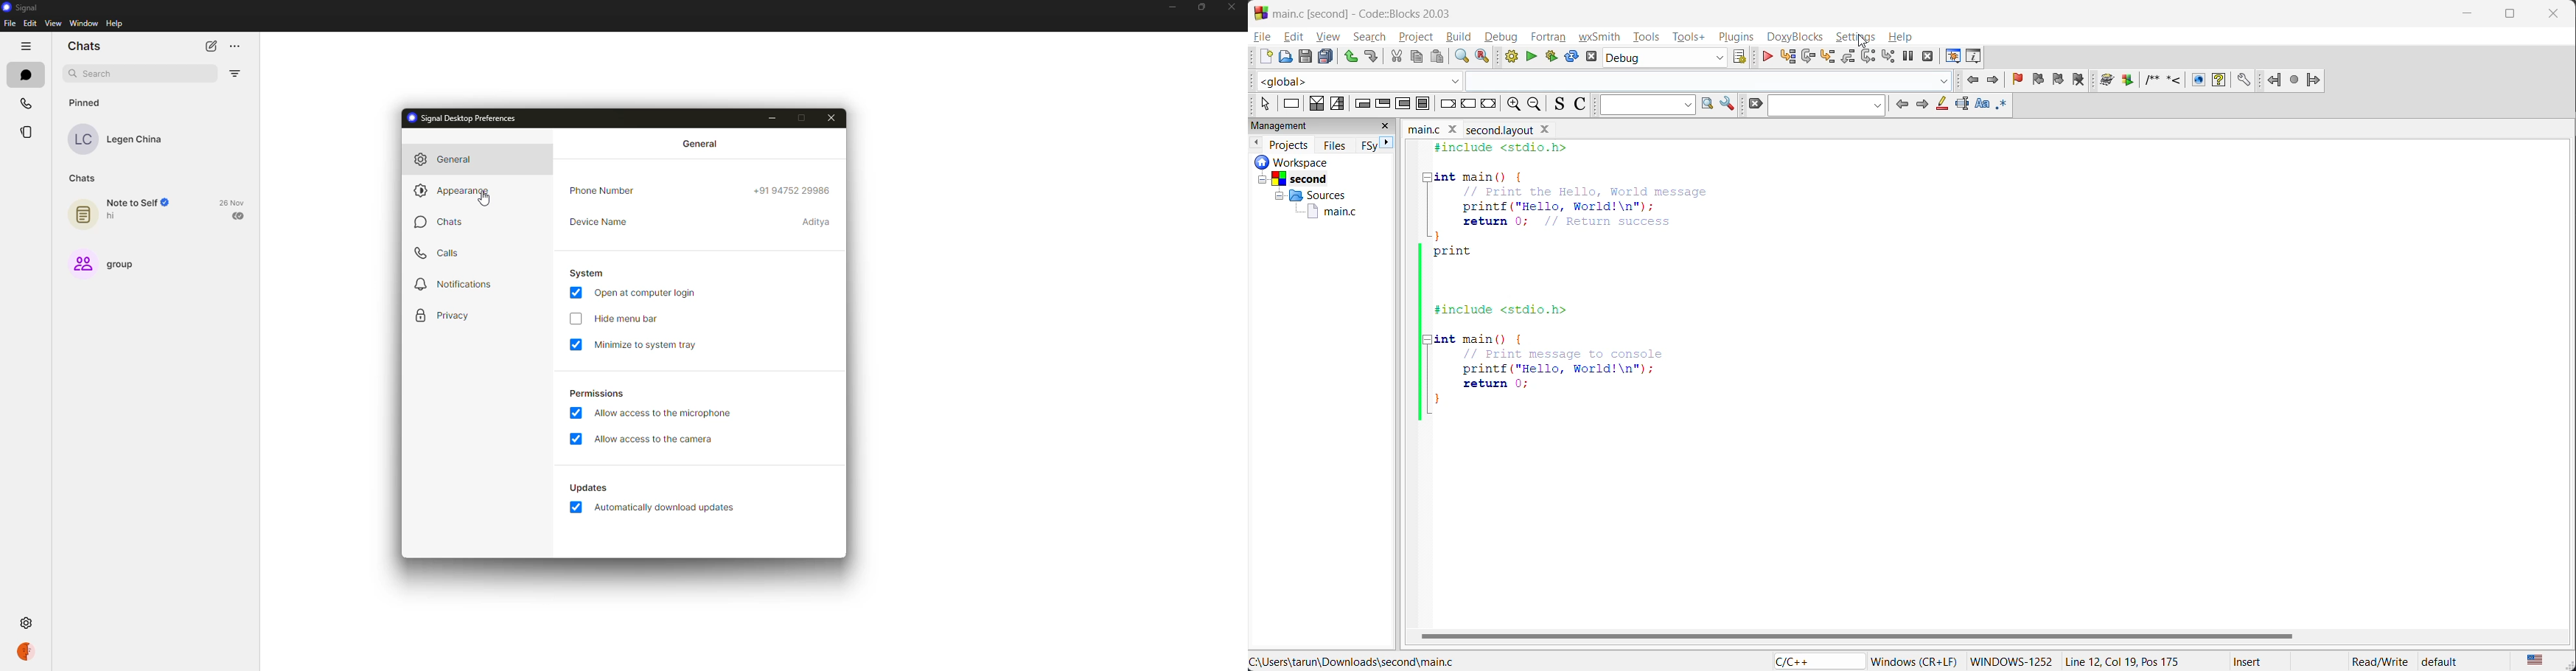  Describe the element at coordinates (30, 23) in the screenshot. I see `edit` at that location.